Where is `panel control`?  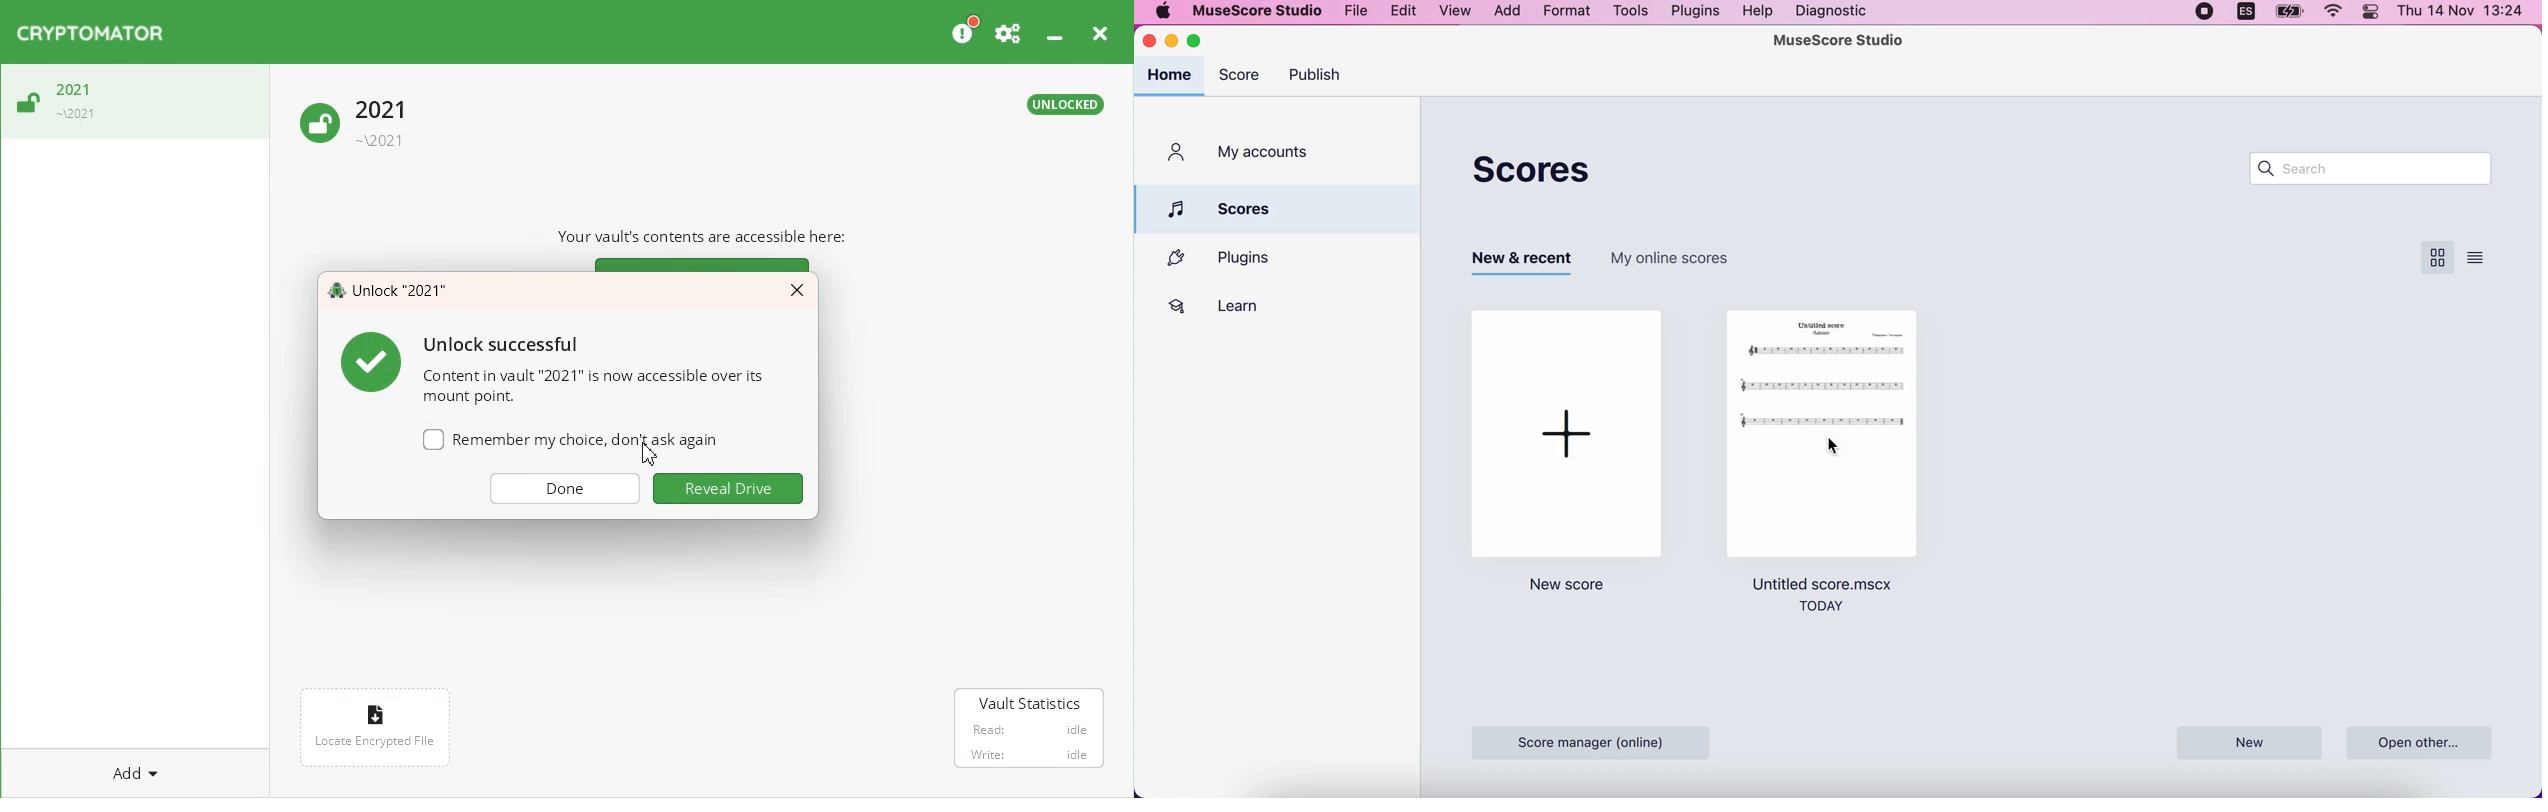 panel control is located at coordinates (2370, 13).